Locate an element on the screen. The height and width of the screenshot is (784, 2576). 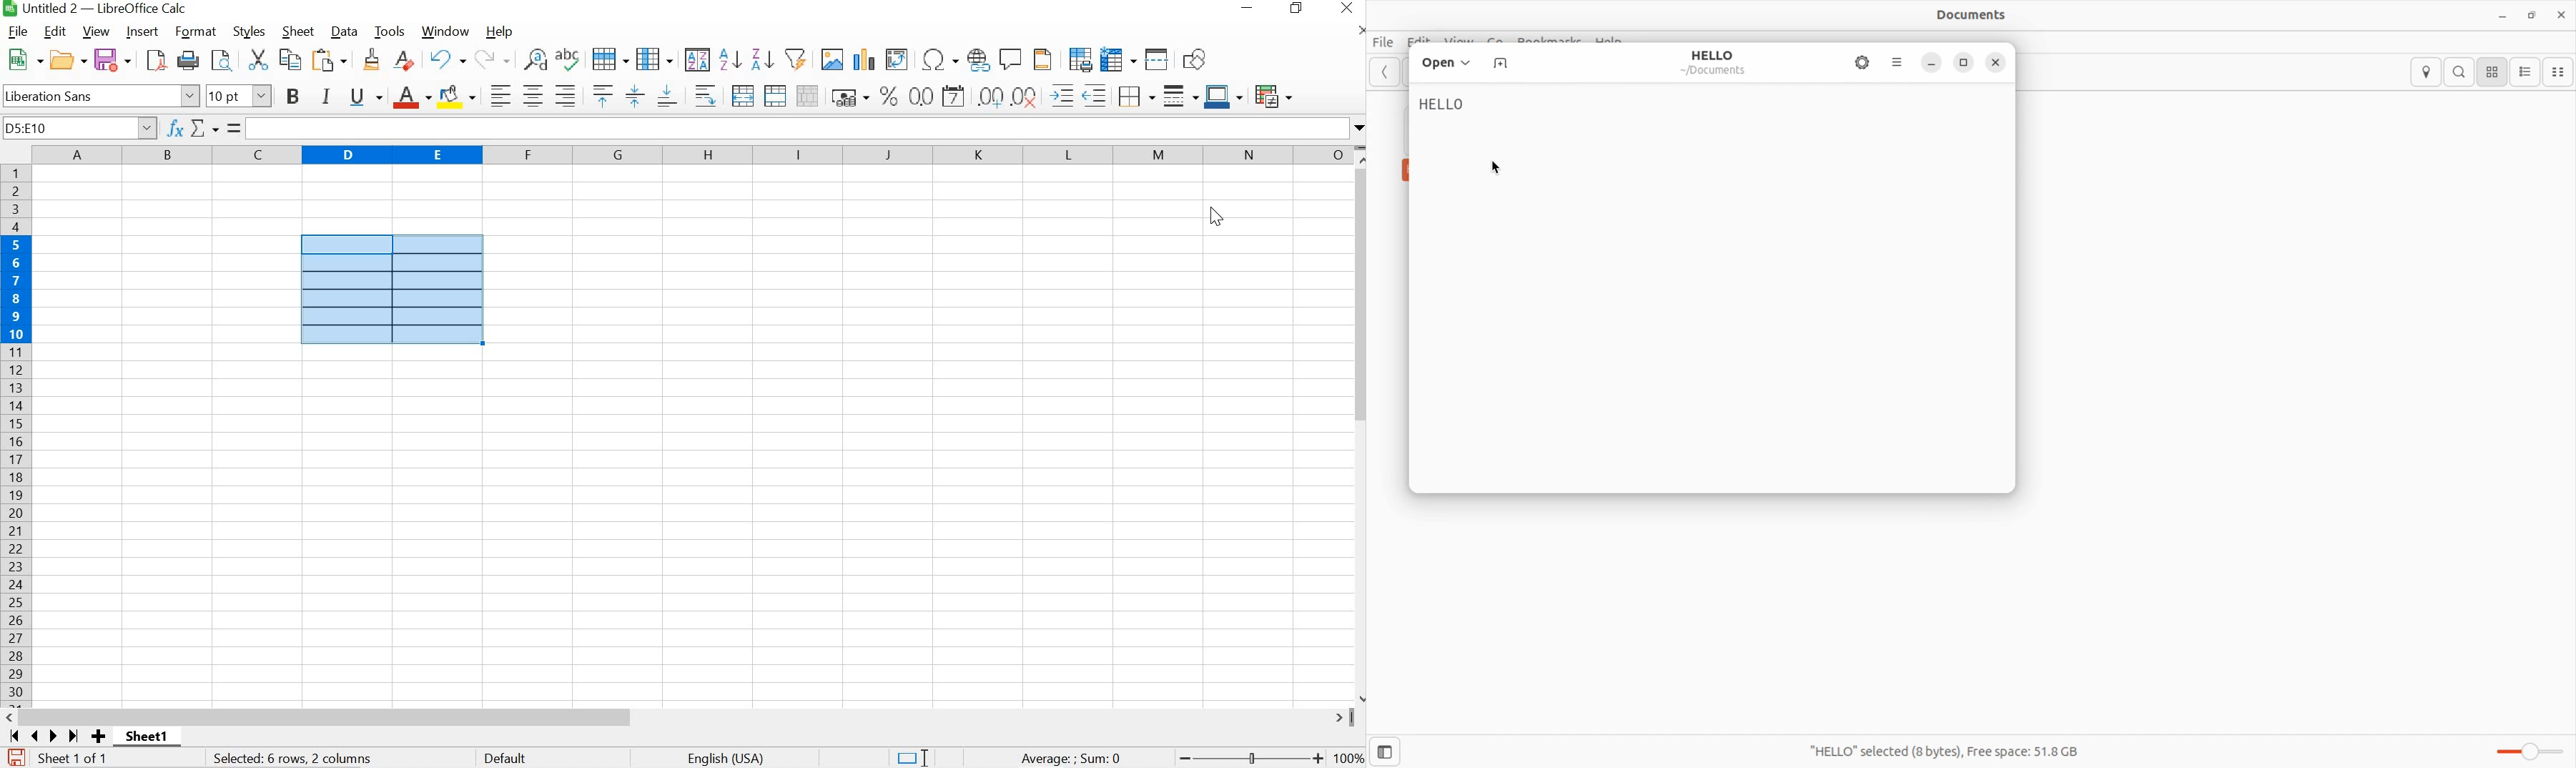
minimize is located at coordinates (1932, 62).